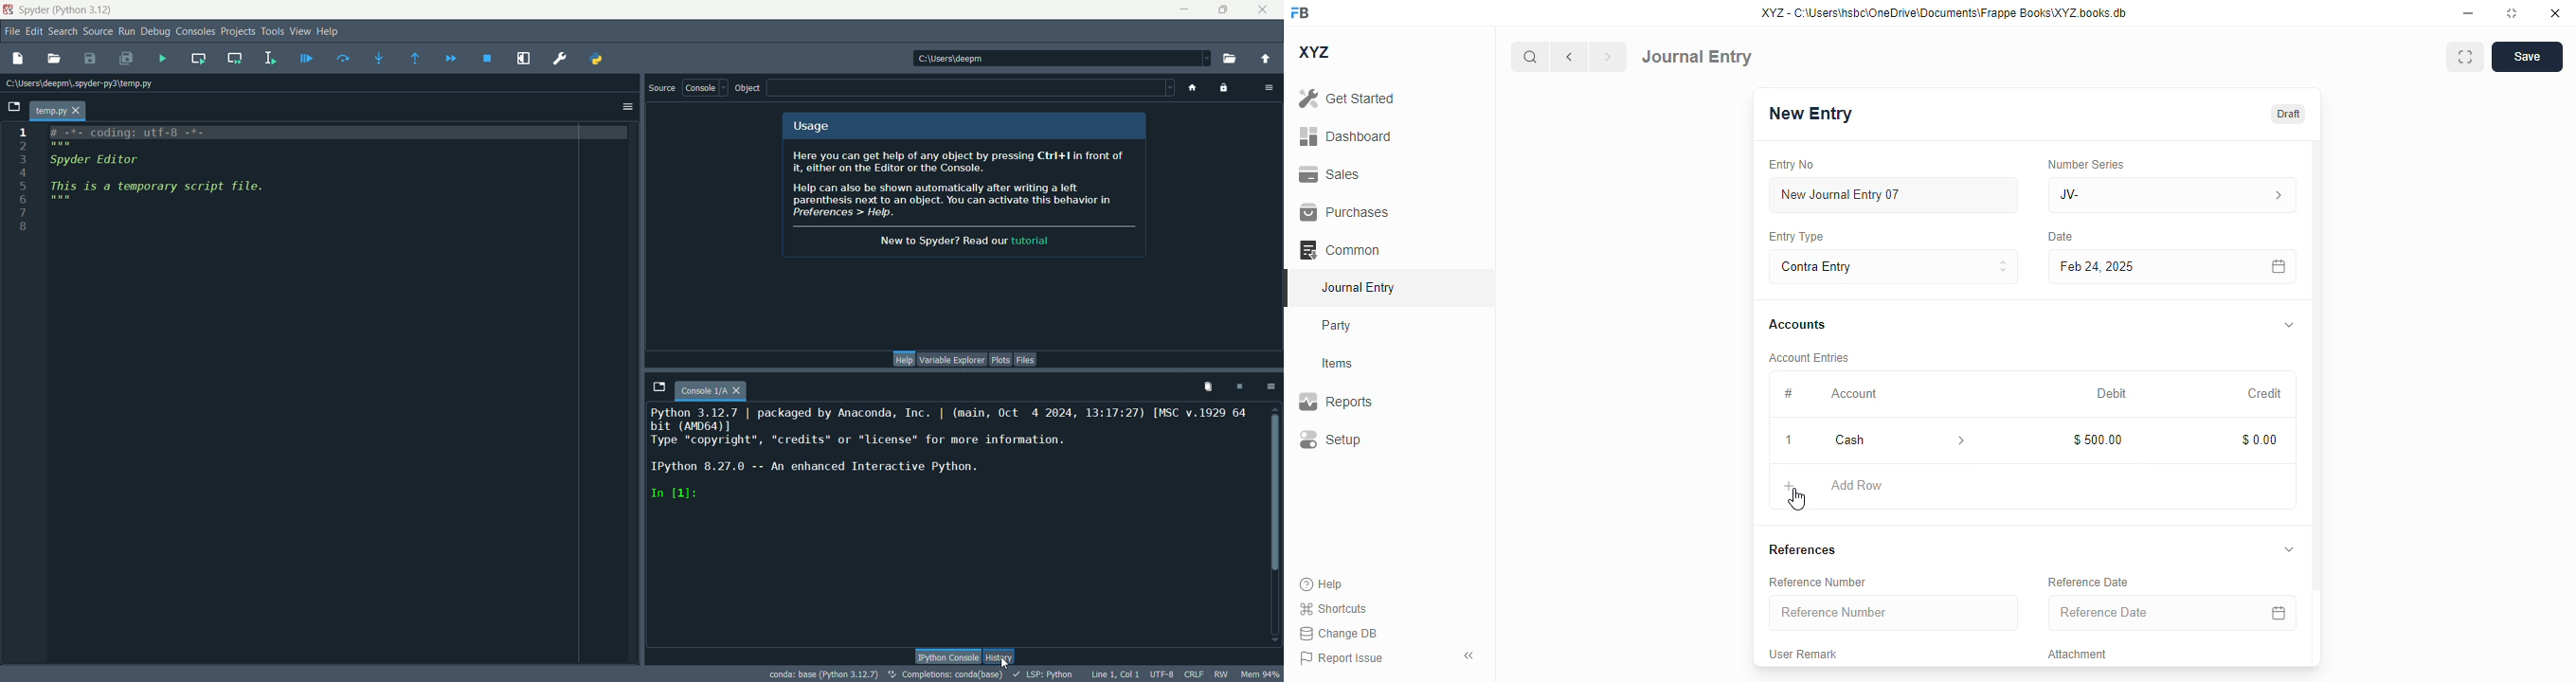  What do you see at coordinates (712, 390) in the screenshot?
I see `console` at bounding box center [712, 390].